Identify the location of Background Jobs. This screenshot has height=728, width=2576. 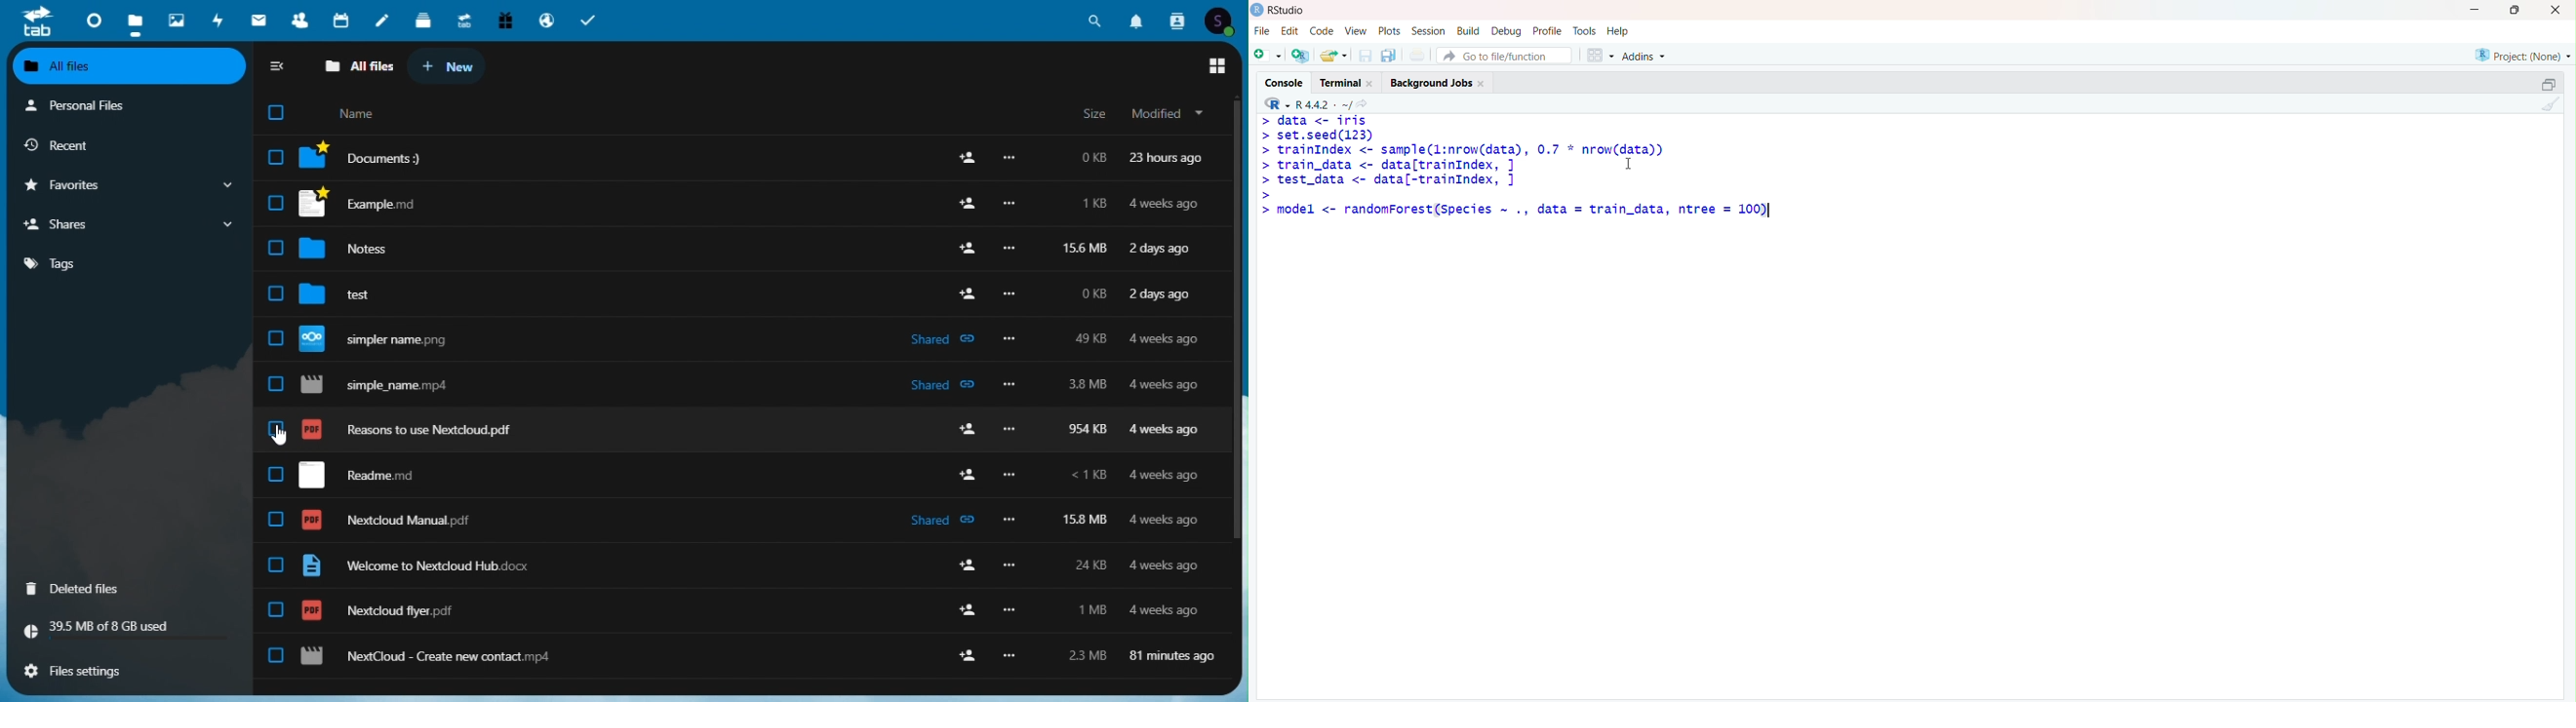
(1438, 82).